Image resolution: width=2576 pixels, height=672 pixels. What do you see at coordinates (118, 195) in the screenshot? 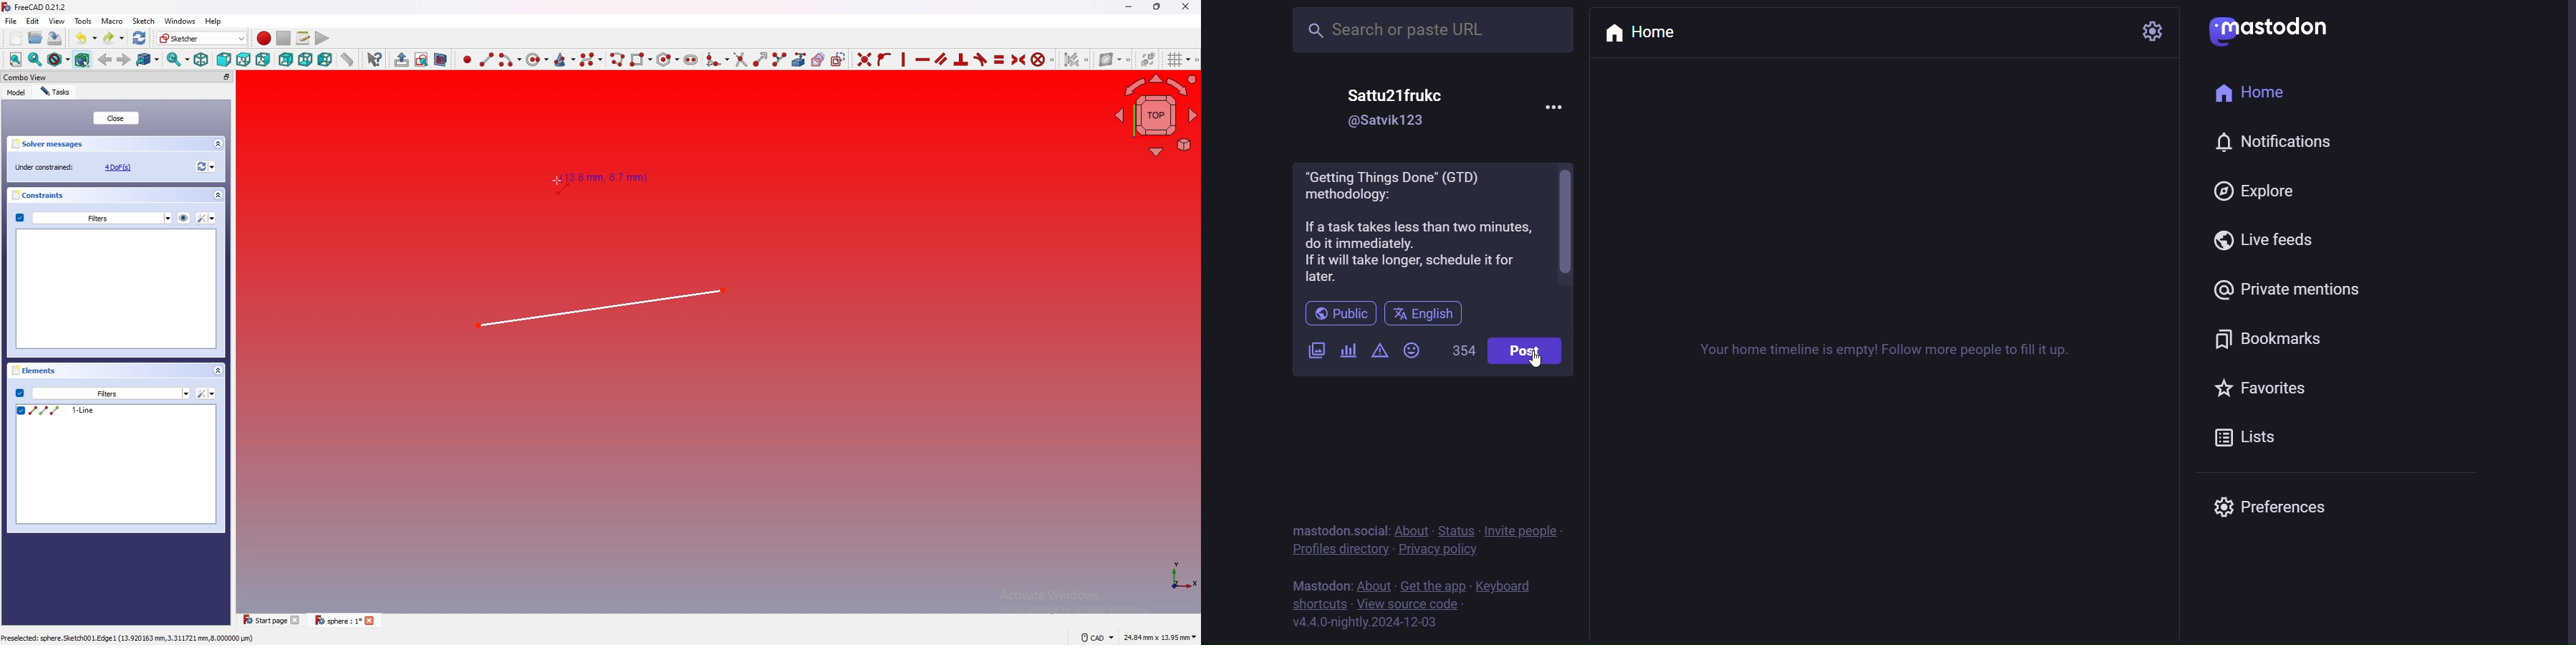
I see `Constraints` at bounding box center [118, 195].